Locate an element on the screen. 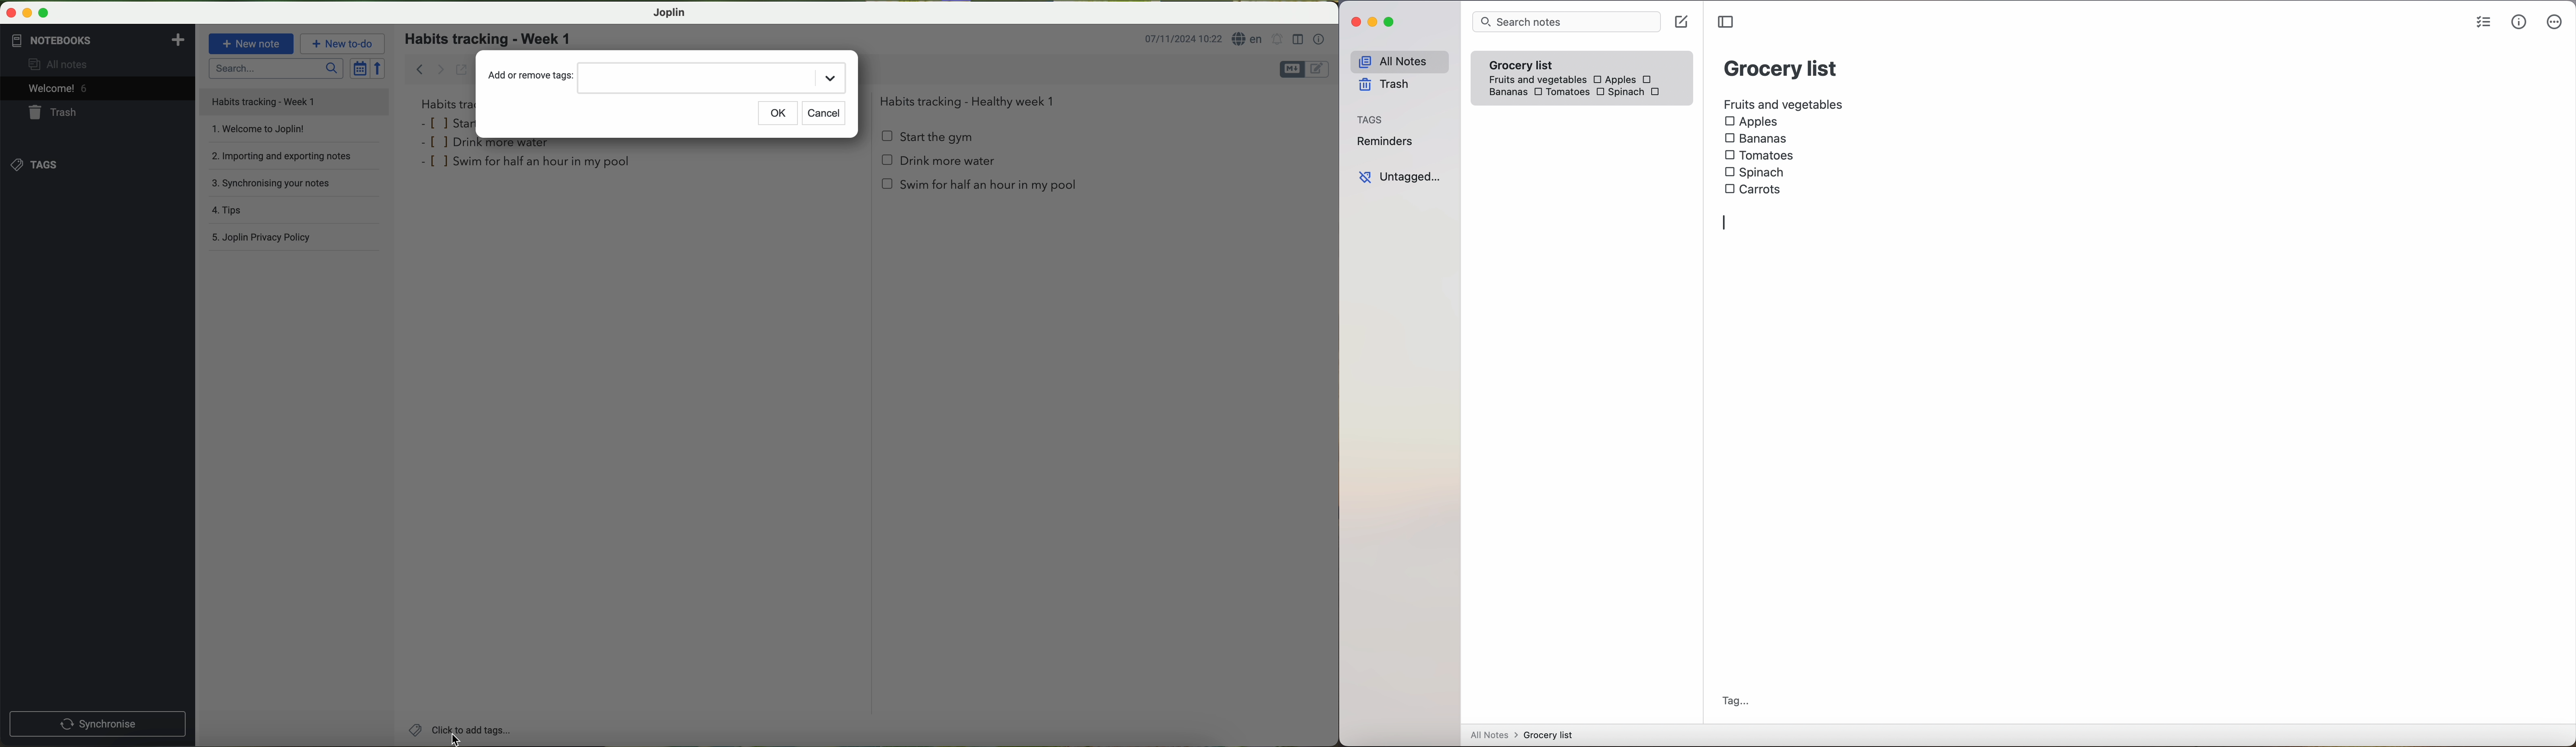 Image resolution: width=2576 pixels, height=756 pixels. welcome to Joplin is located at coordinates (293, 133).